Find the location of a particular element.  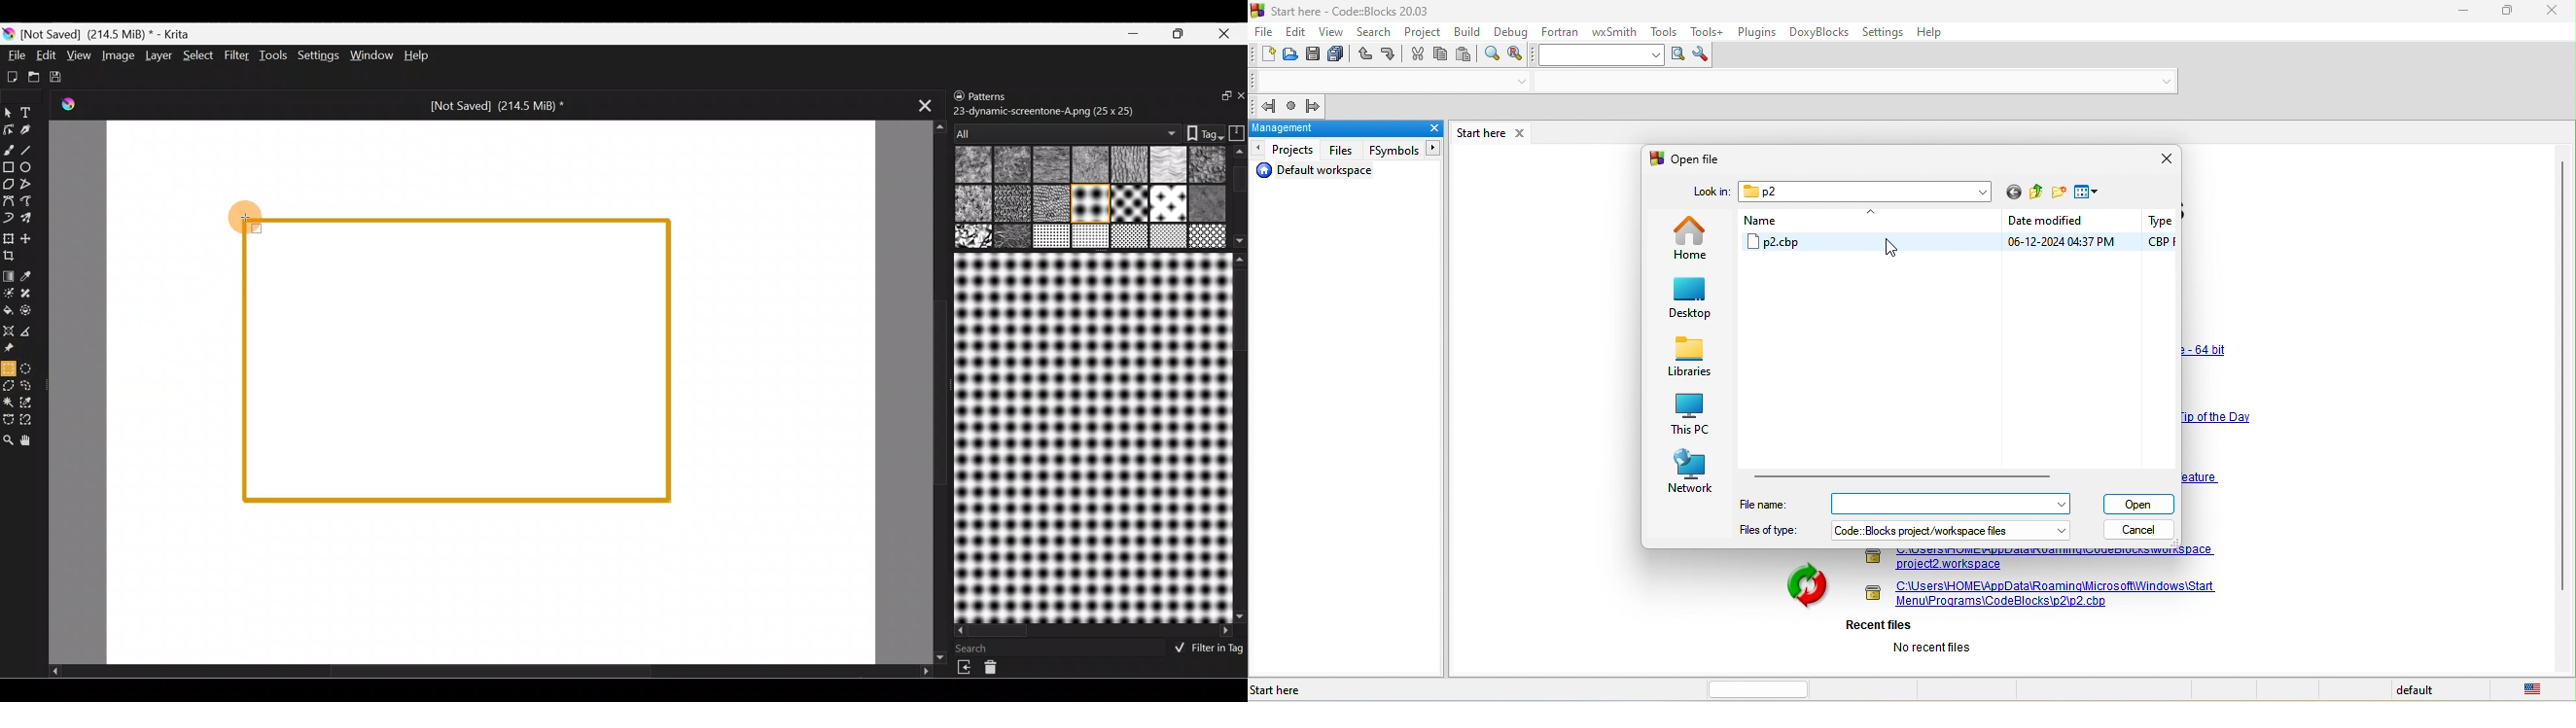

Crop an image is located at coordinates (14, 259).